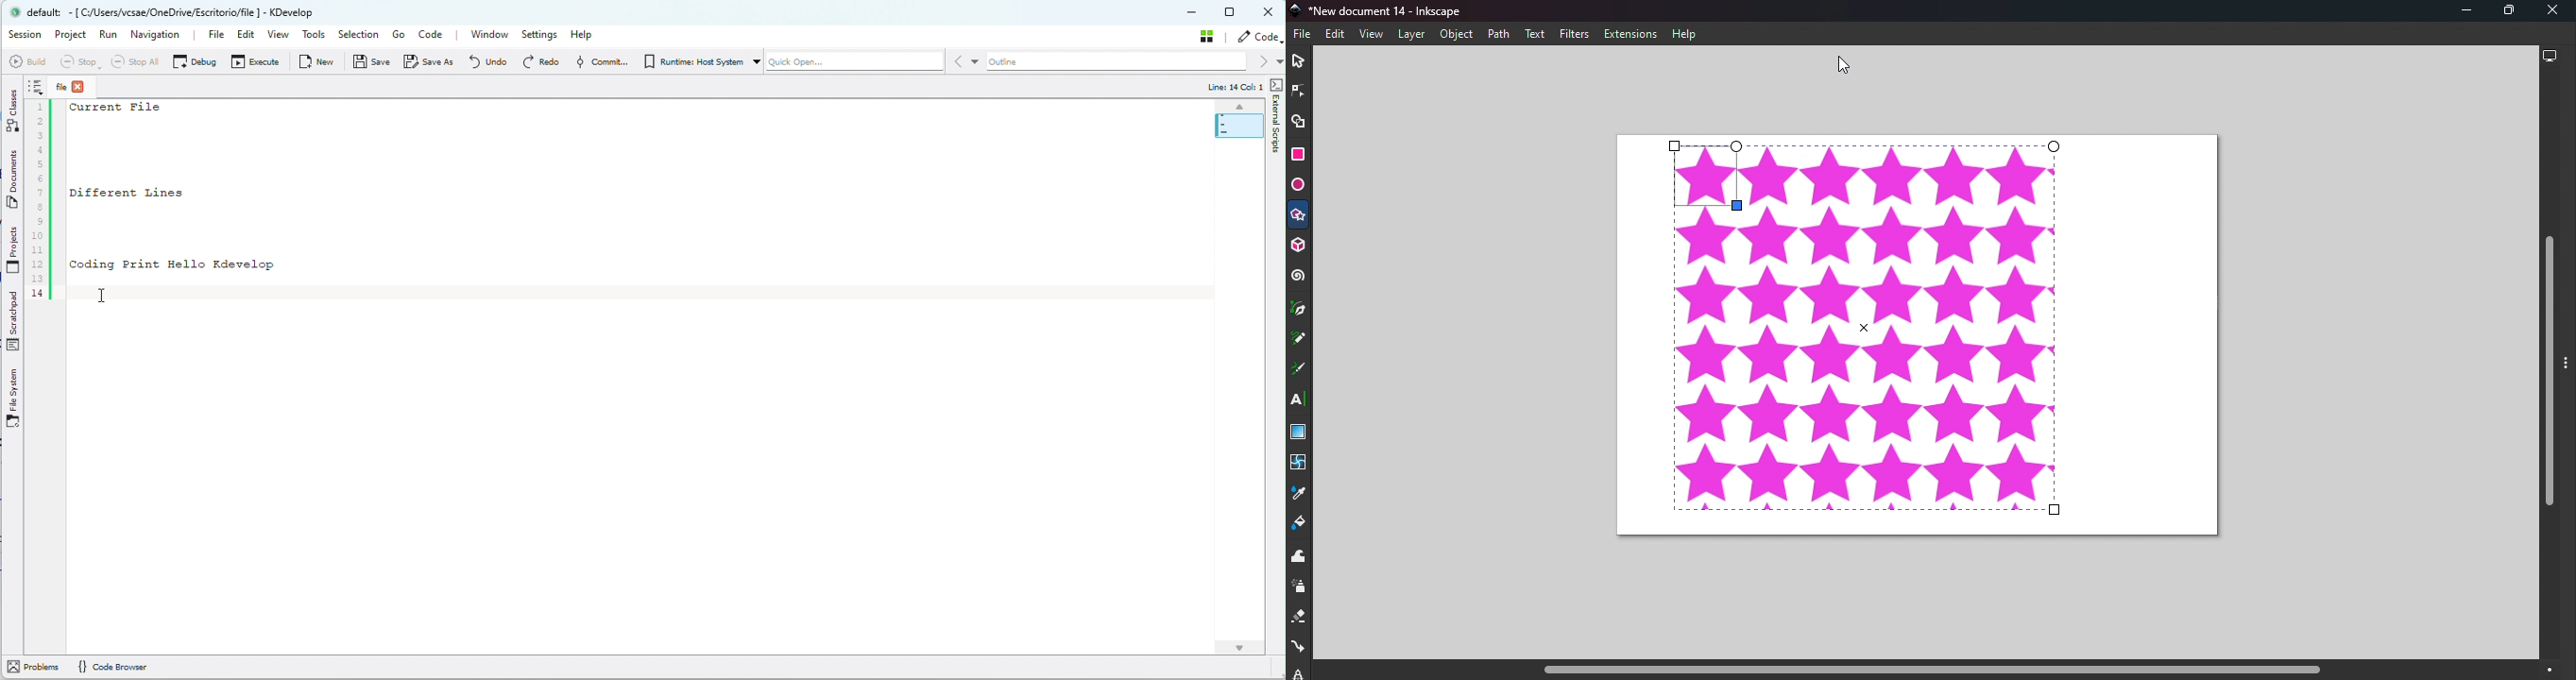  I want to click on Layers, so click(1410, 35).